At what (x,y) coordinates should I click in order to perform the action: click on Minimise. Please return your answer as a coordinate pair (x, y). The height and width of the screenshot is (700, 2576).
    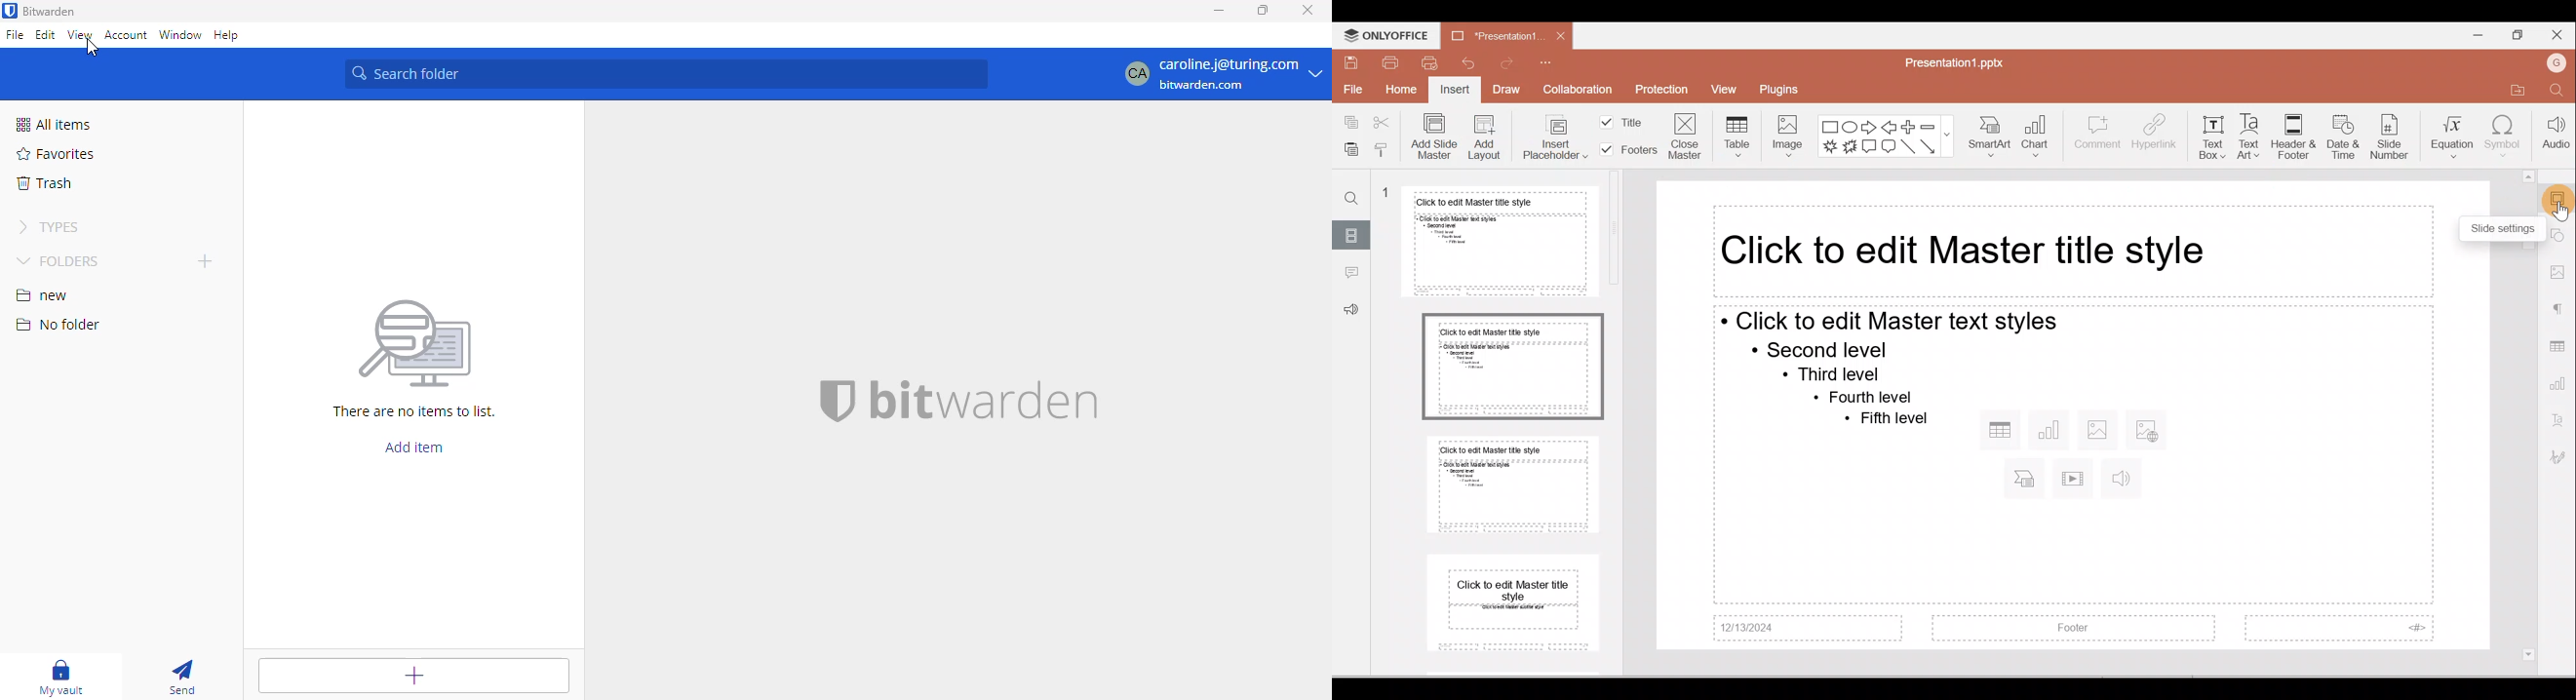
    Looking at the image, I should click on (2474, 34).